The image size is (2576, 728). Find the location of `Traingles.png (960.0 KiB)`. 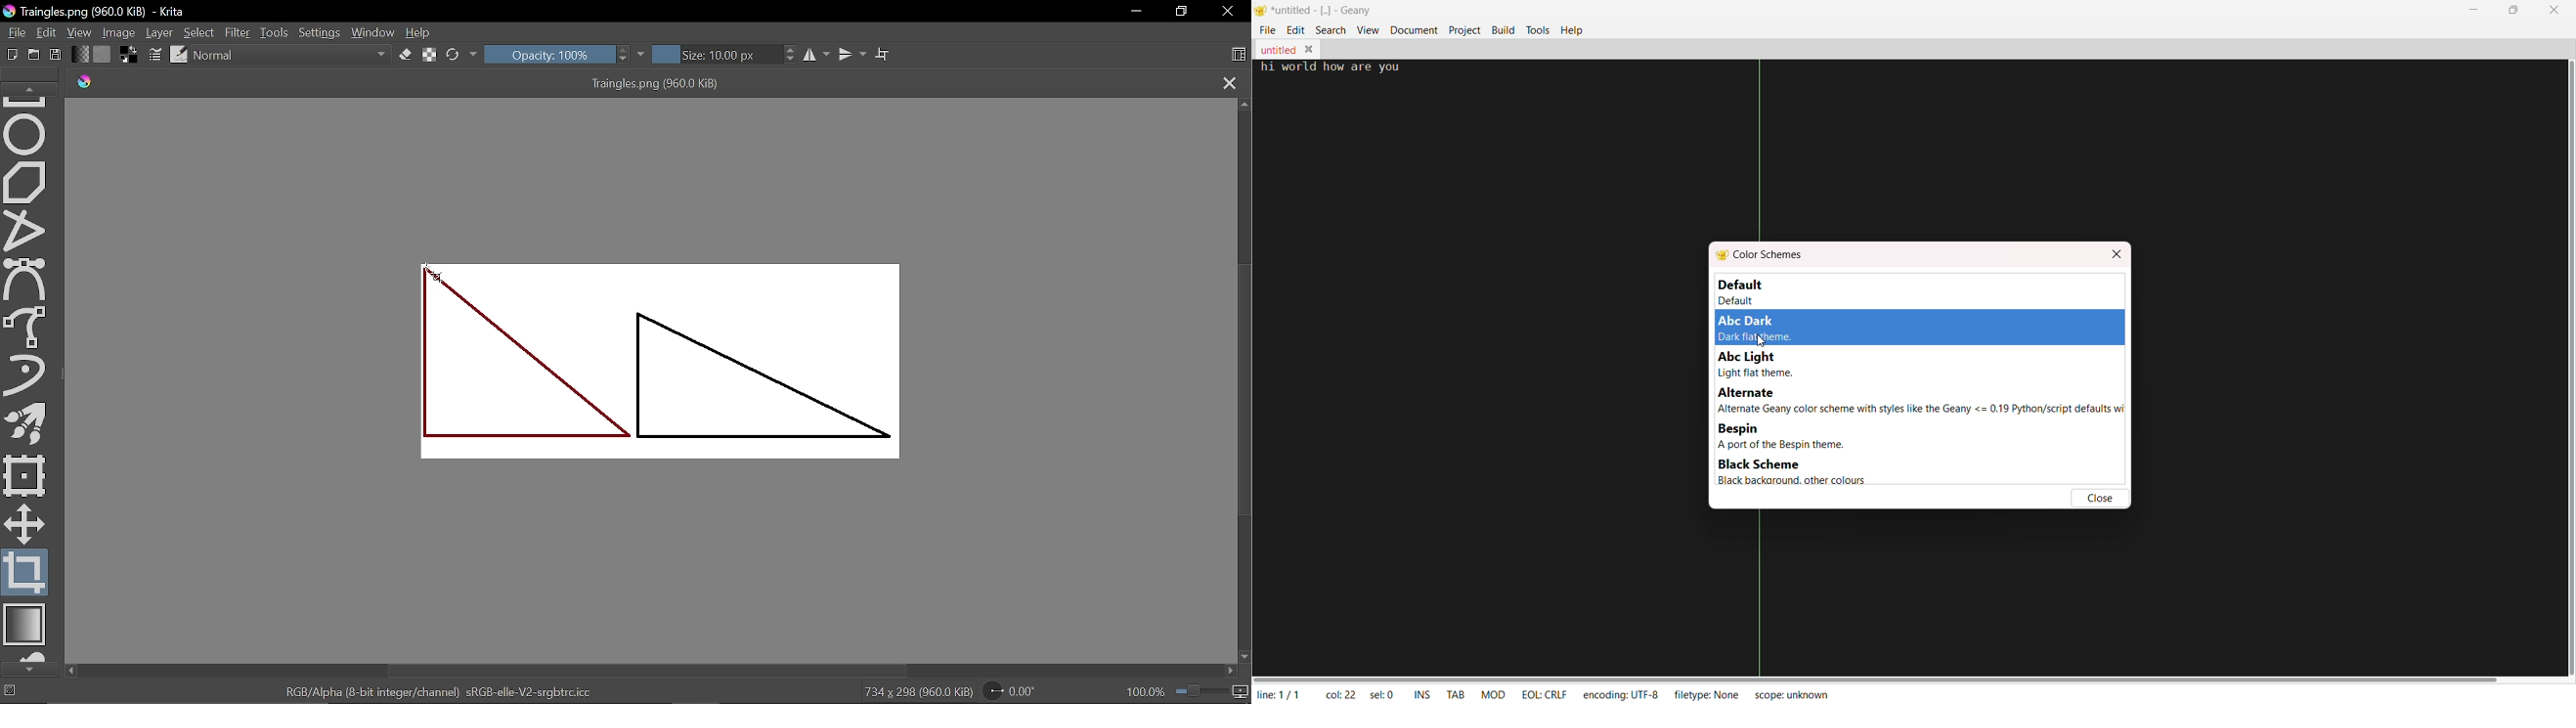

Traingles.png (960.0 KiB) is located at coordinates (633, 84).